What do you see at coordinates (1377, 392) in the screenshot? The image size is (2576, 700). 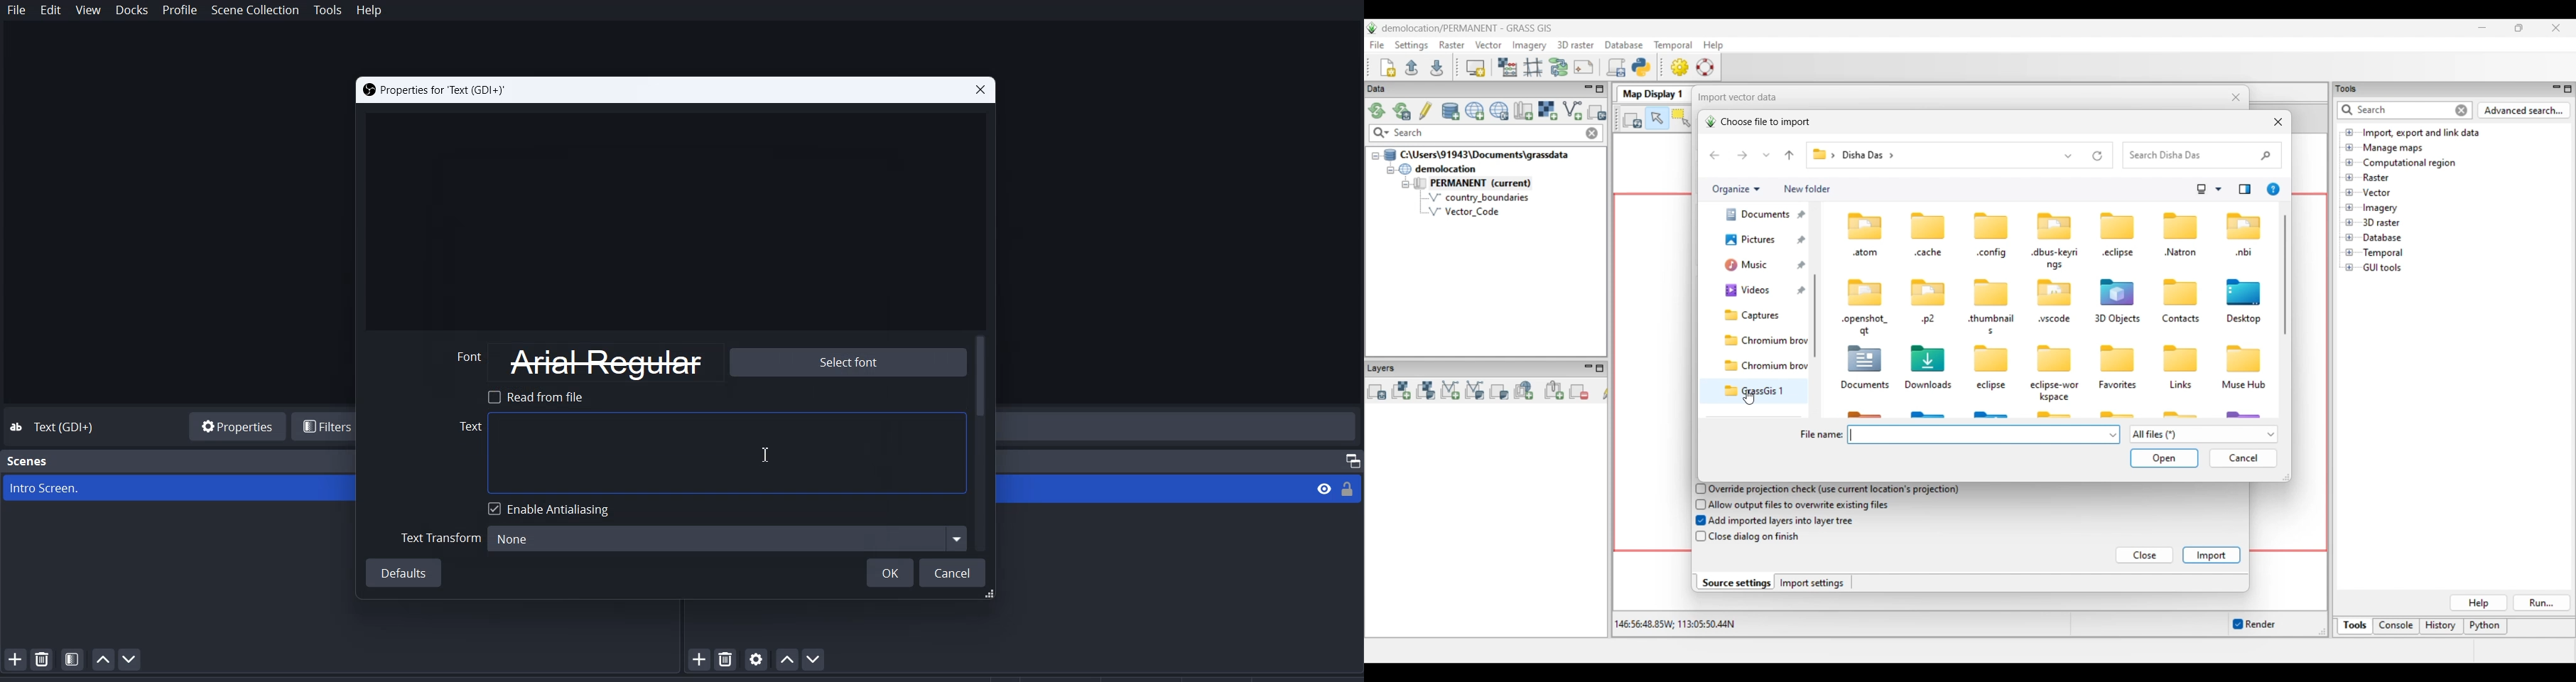 I see `Add multiple vector or raster map layers` at bounding box center [1377, 392].